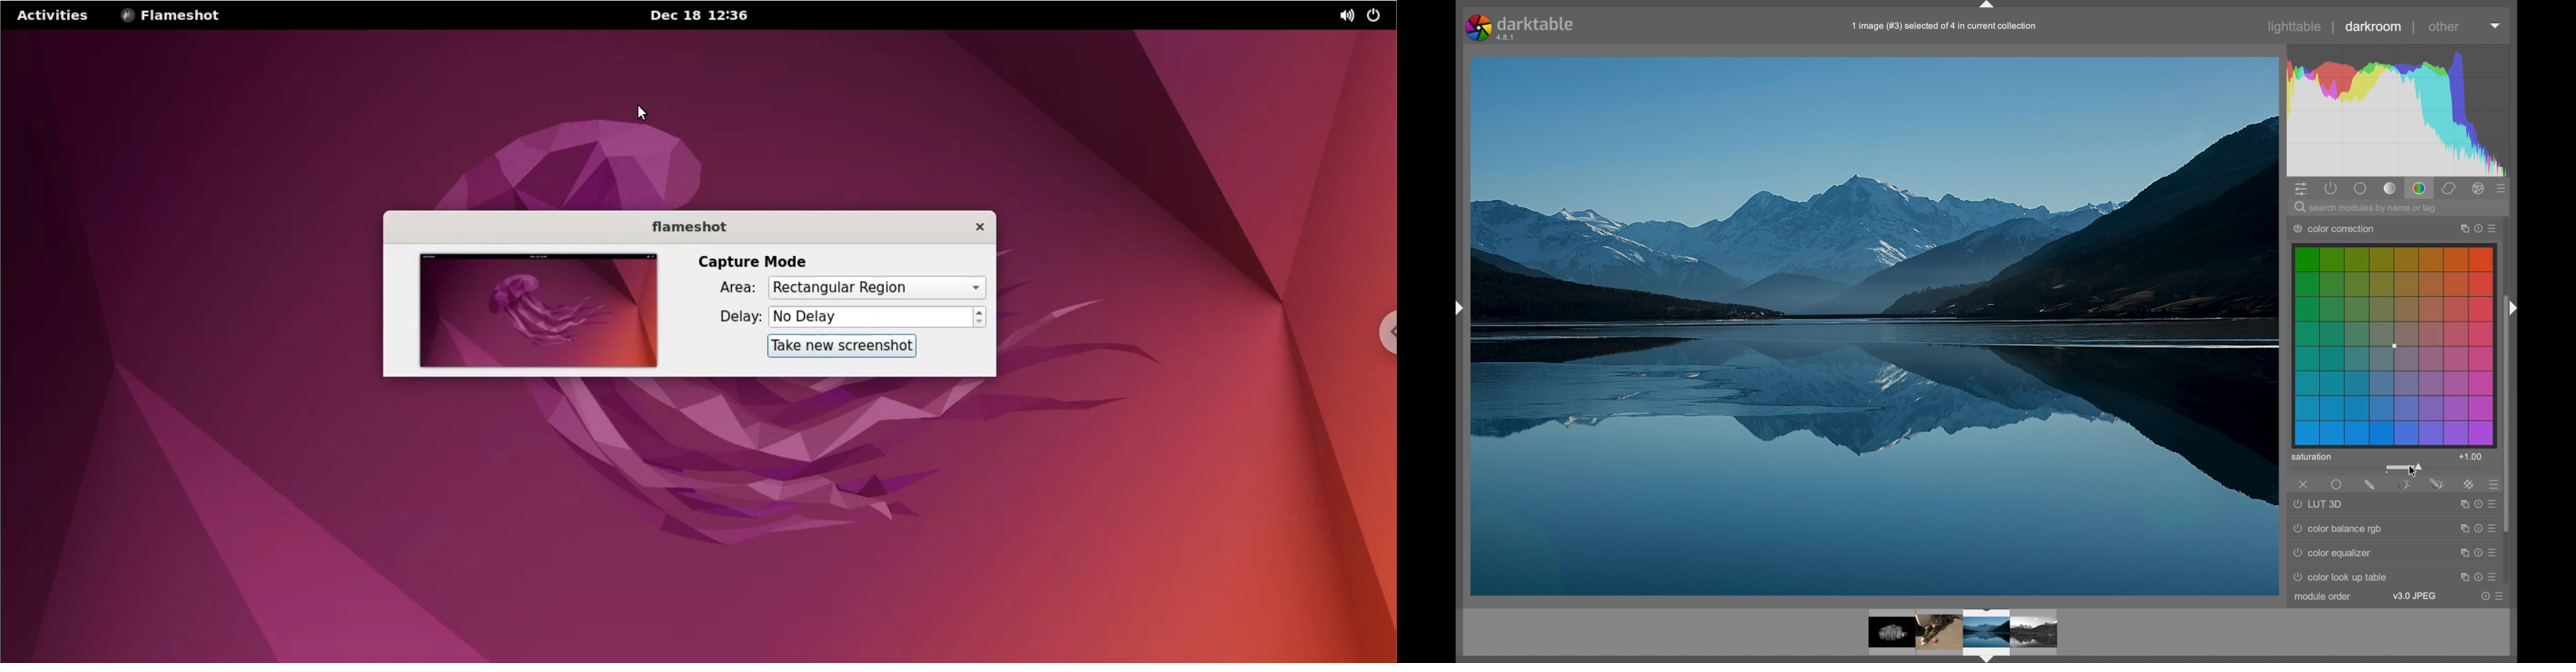 This screenshot has width=2576, height=672. Describe the element at coordinates (2444, 28) in the screenshot. I see `other` at that location.